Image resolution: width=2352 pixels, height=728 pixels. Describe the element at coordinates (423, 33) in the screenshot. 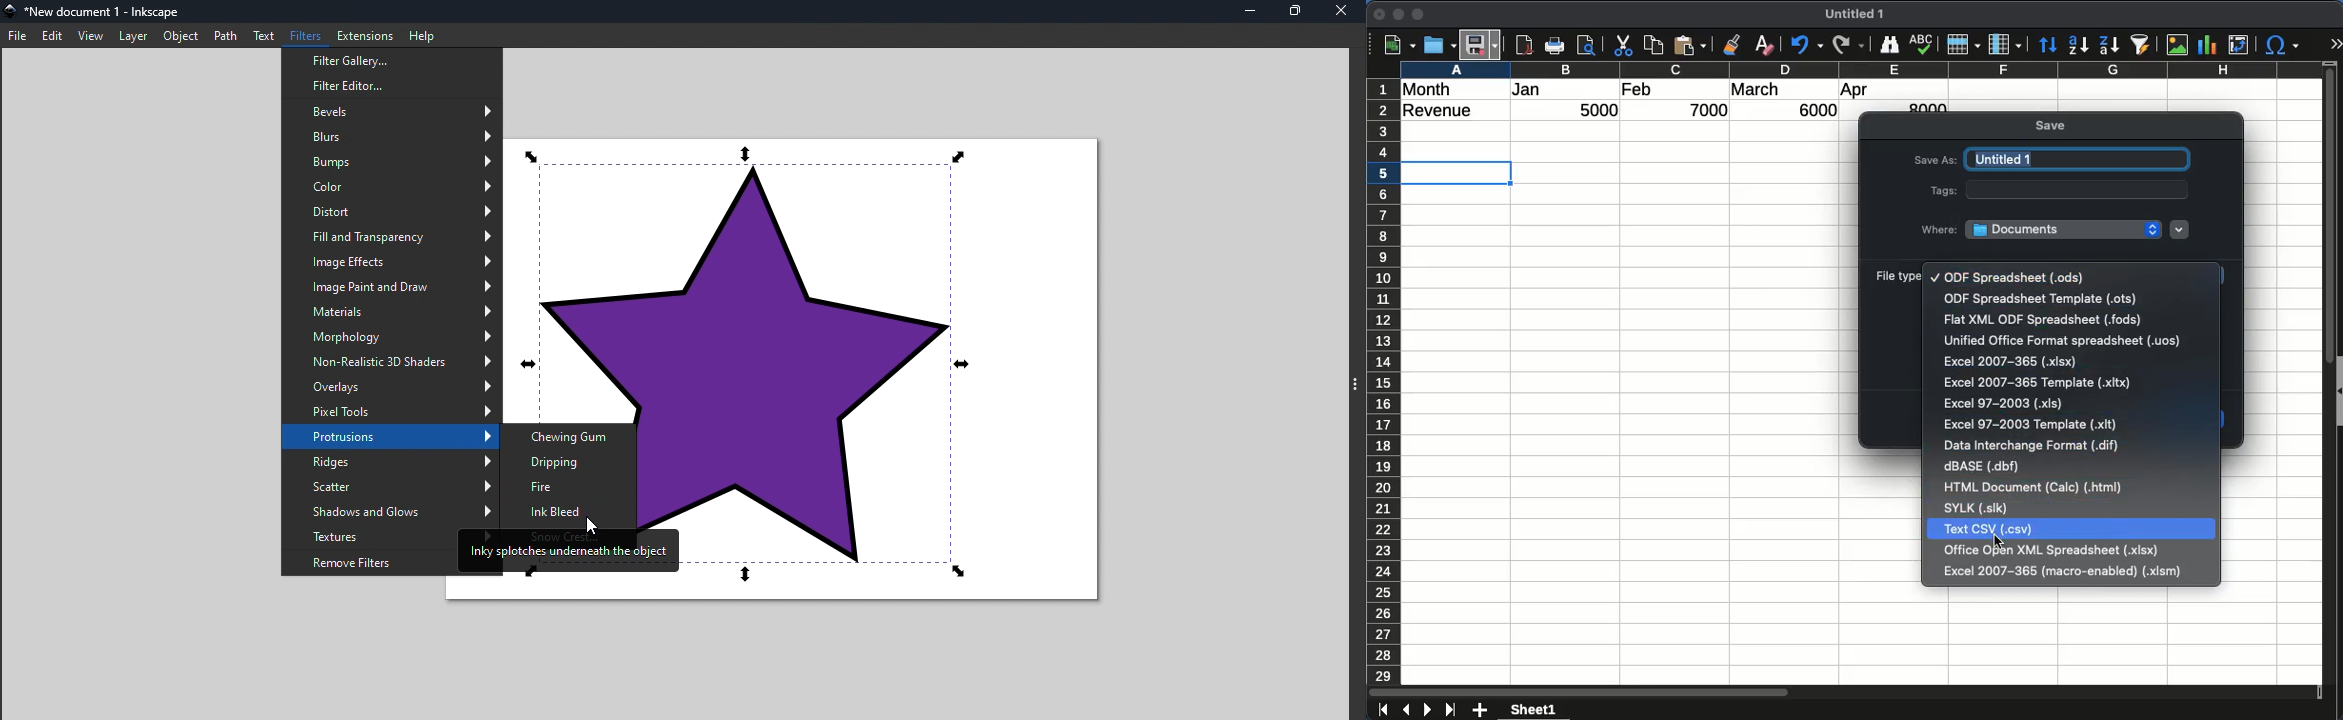

I see `Help` at that location.